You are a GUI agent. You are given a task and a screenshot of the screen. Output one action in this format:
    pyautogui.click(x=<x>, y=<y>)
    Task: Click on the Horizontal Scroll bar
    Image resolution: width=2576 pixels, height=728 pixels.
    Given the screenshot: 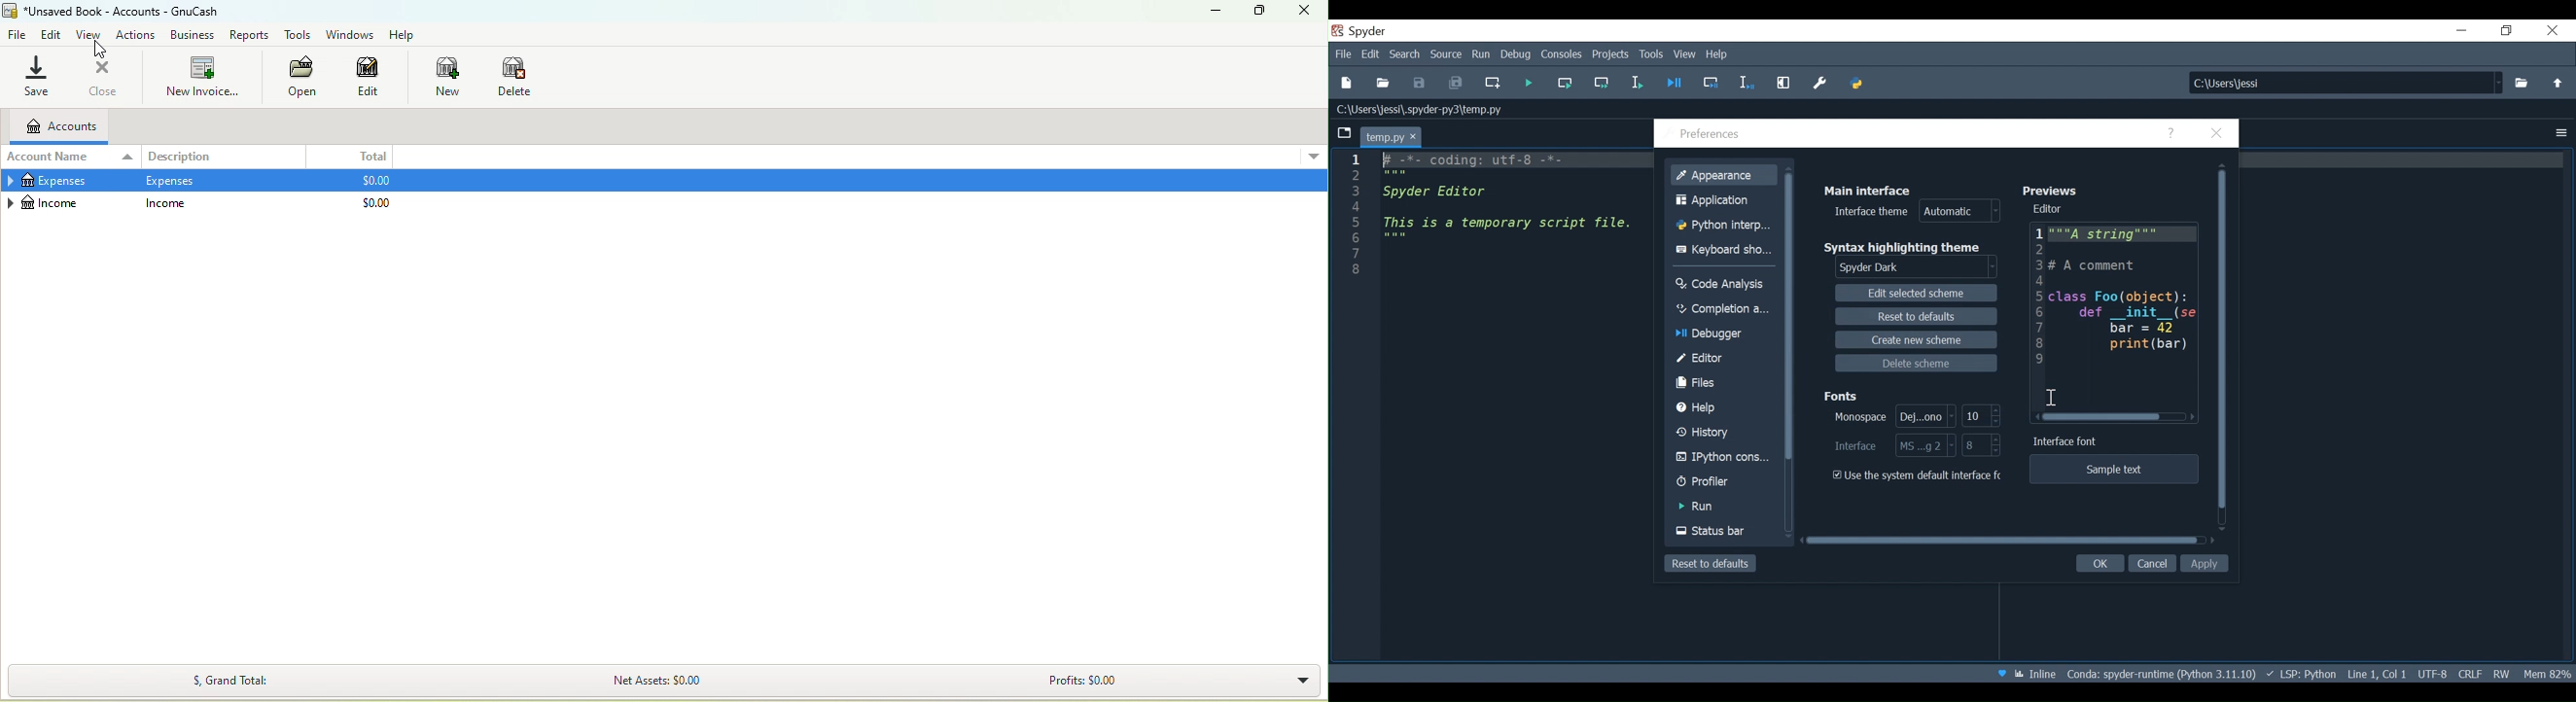 What is the action you would take?
    pyautogui.click(x=2104, y=417)
    